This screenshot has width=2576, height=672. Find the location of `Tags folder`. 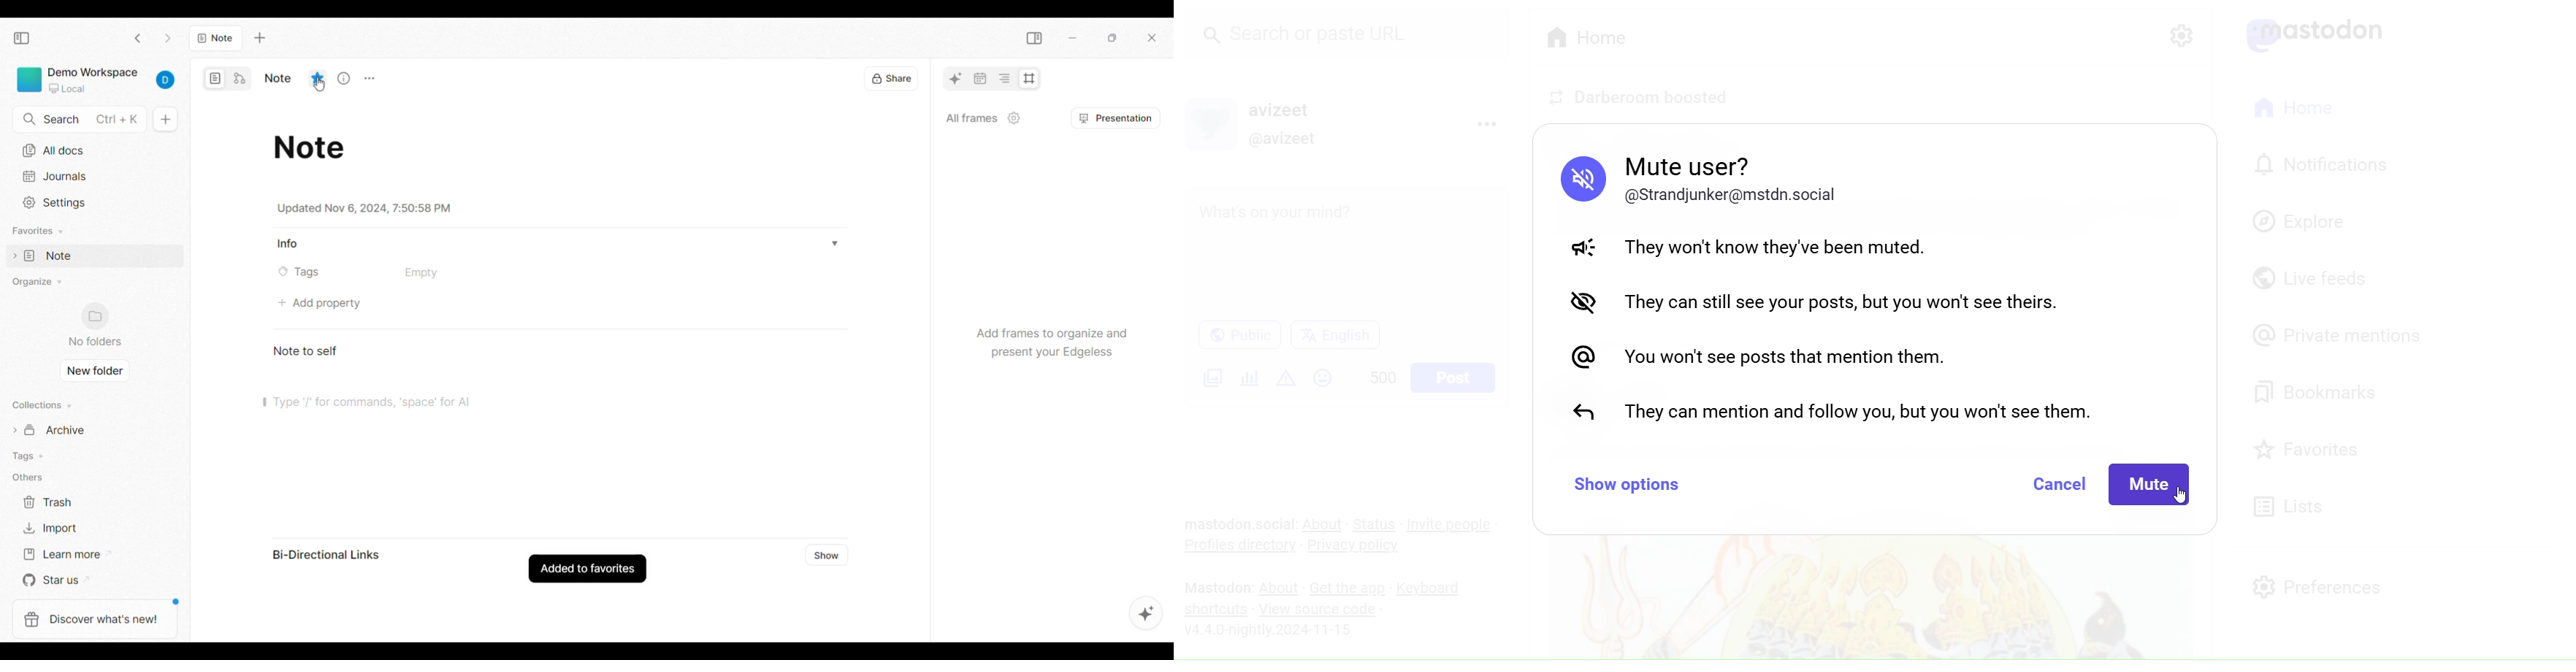

Tags folder is located at coordinates (76, 453).